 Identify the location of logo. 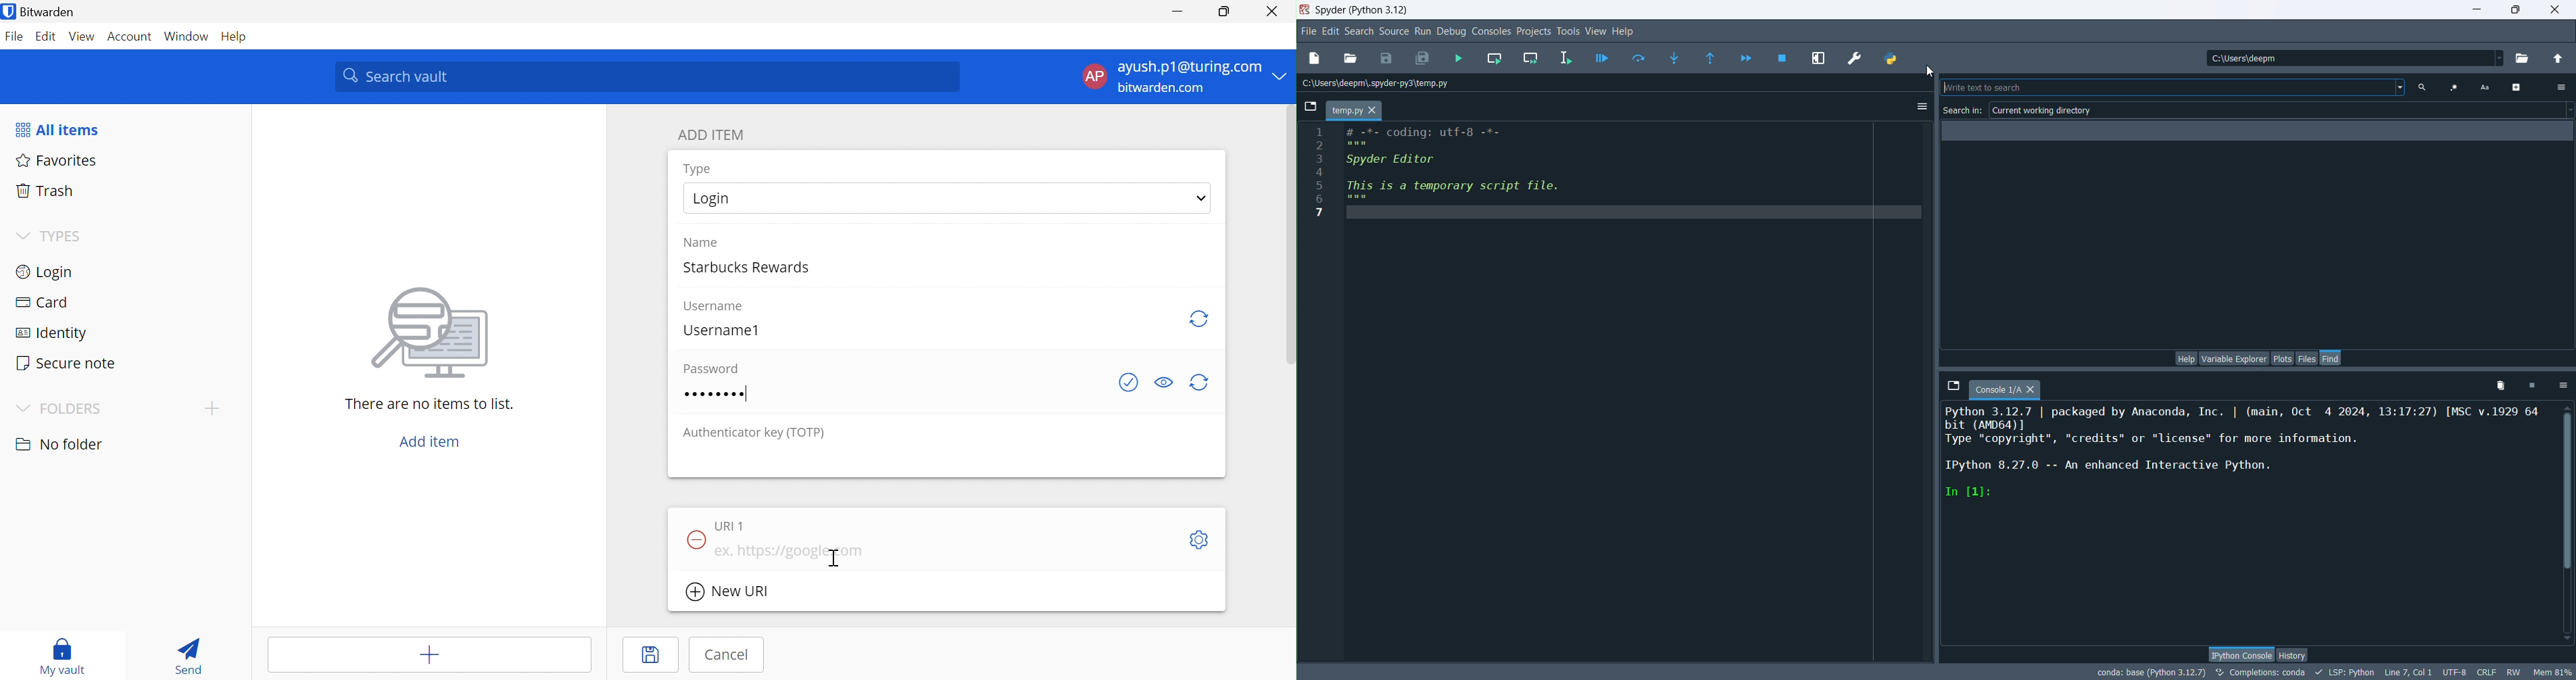
(1305, 10).